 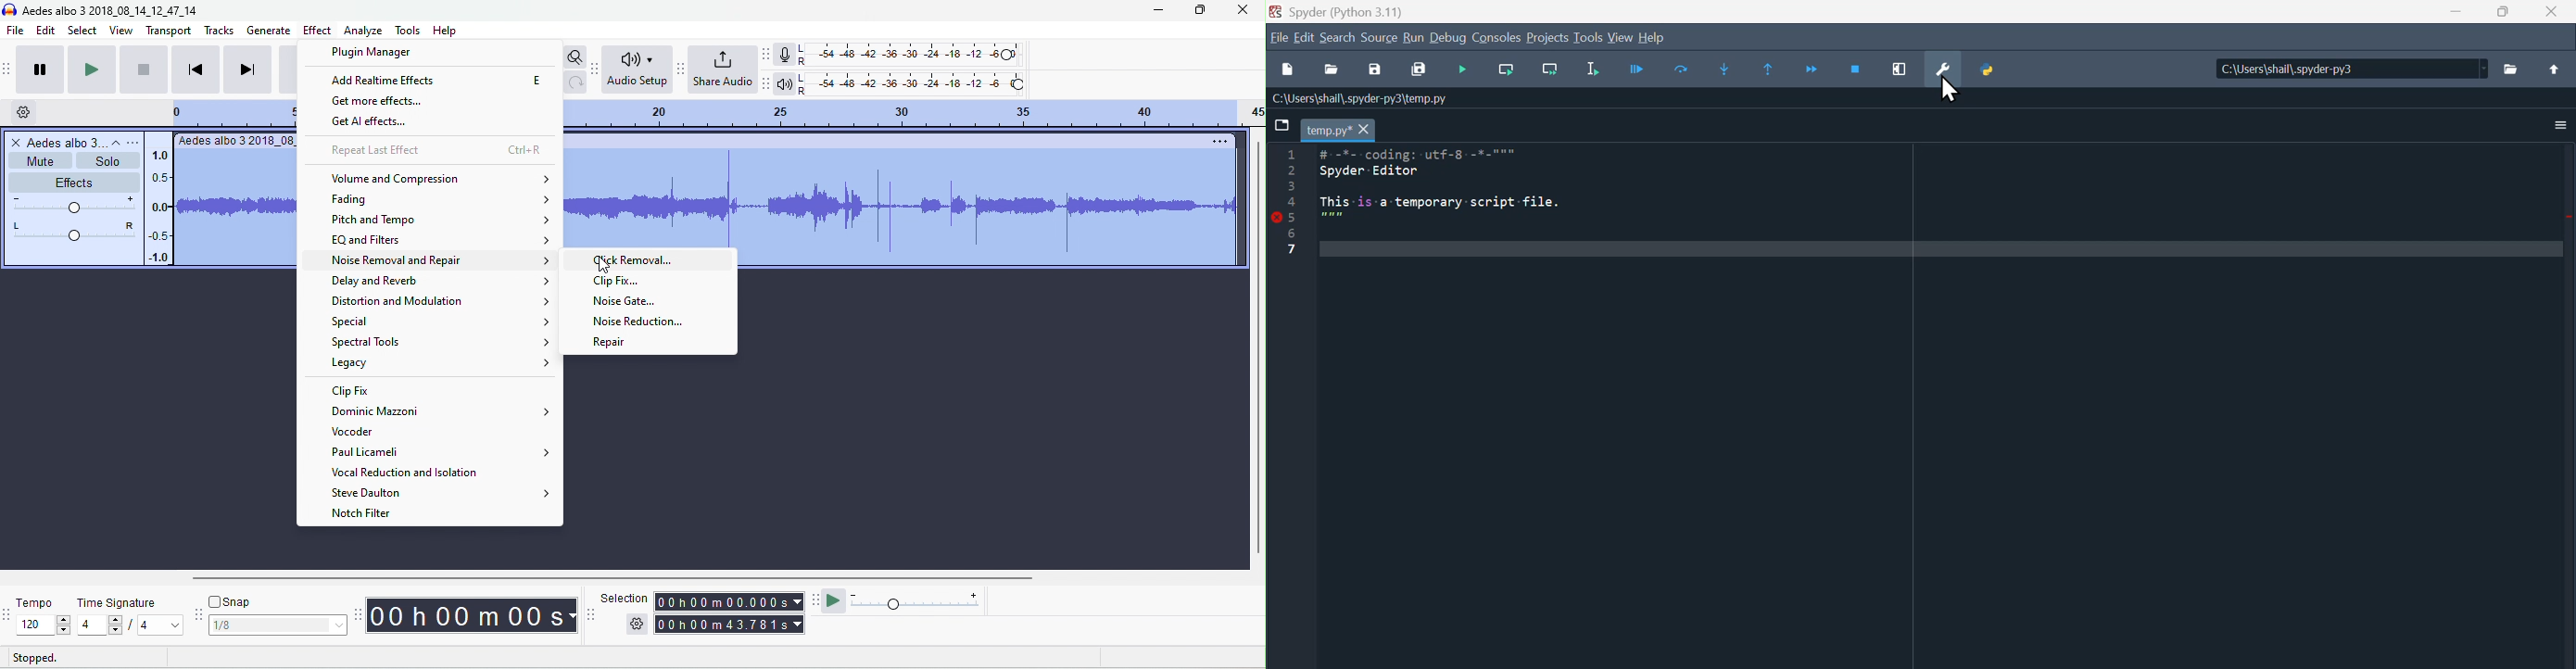 I want to click on clip removal, so click(x=649, y=261).